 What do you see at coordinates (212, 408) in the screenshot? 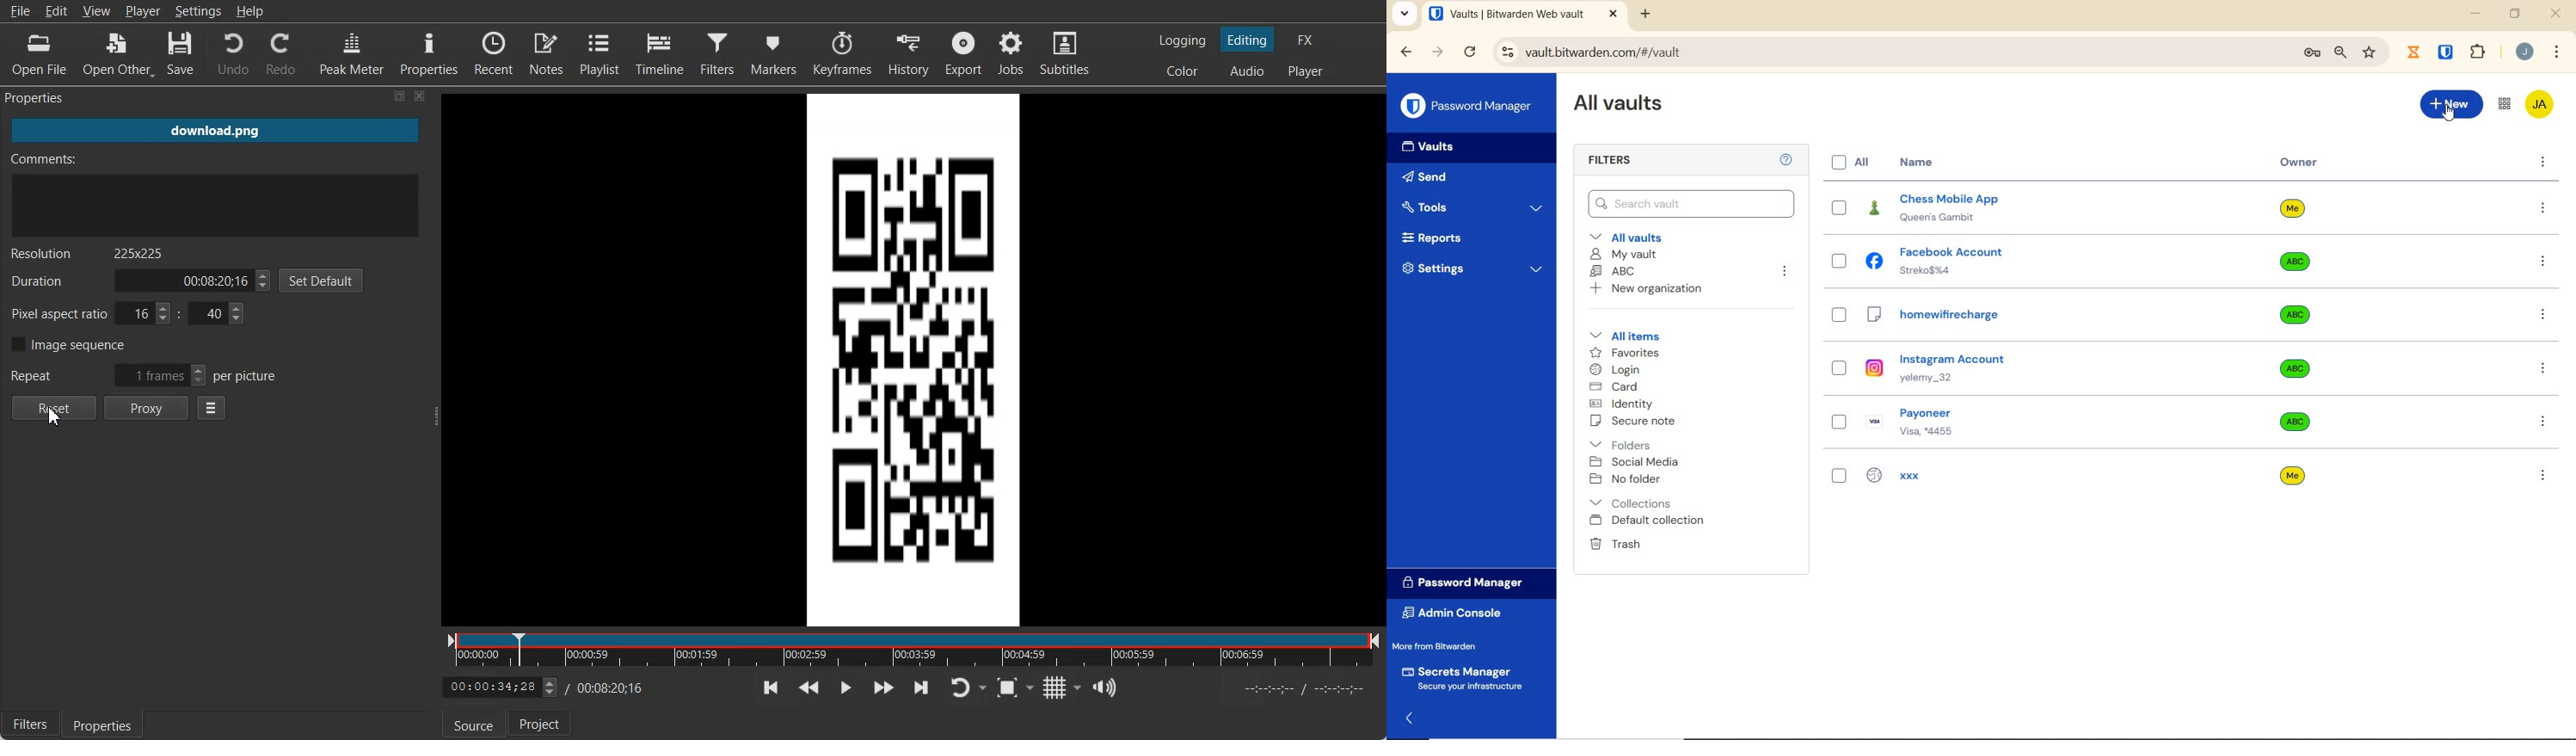
I see `Properties menu` at bounding box center [212, 408].